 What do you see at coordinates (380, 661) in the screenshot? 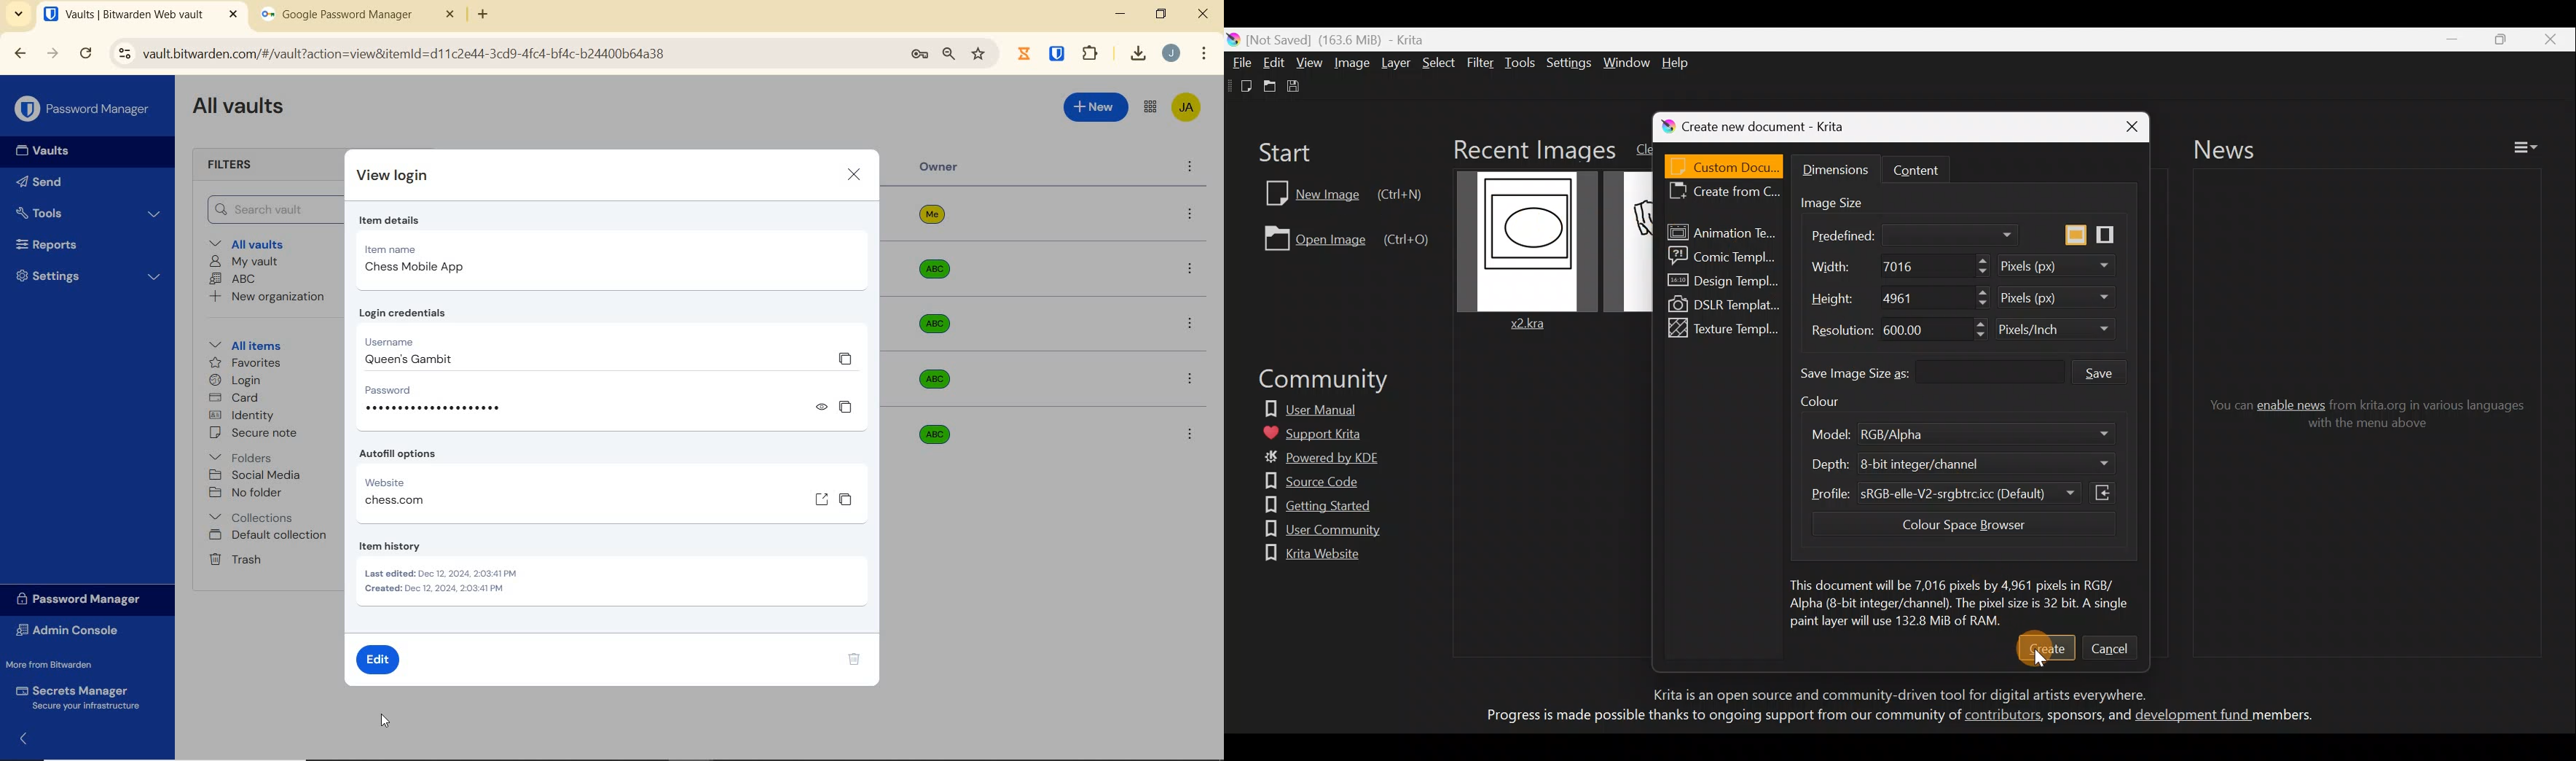
I see `edit` at bounding box center [380, 661].